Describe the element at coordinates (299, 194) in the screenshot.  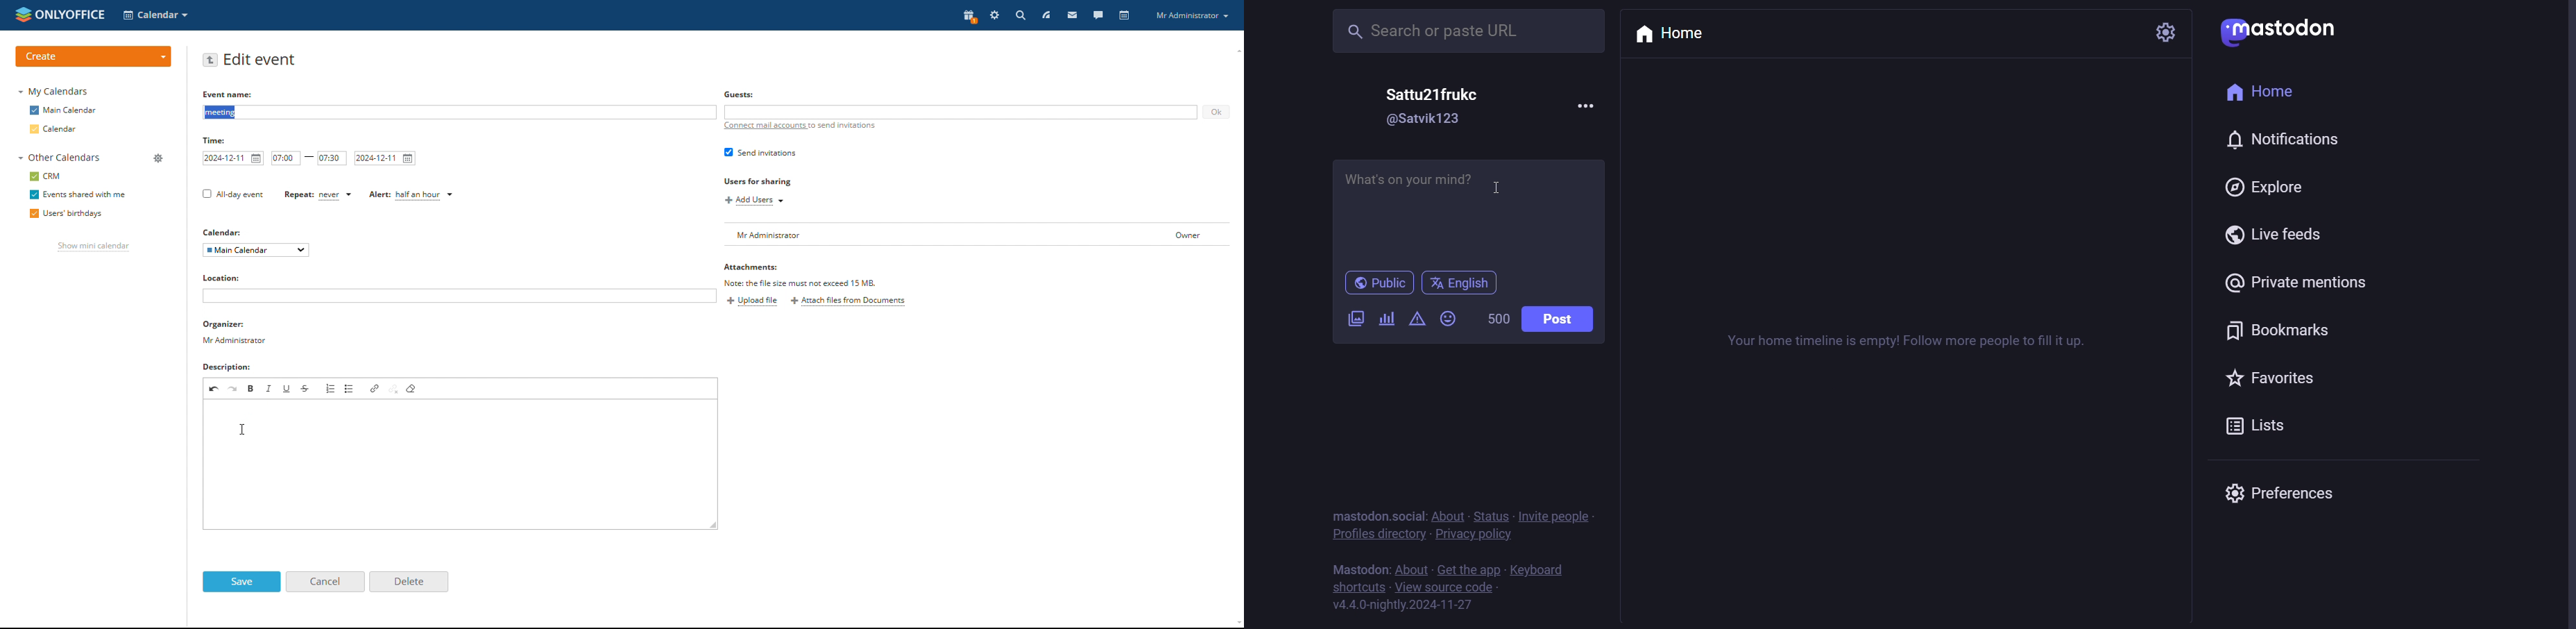
I see `Repeat:` at that location.